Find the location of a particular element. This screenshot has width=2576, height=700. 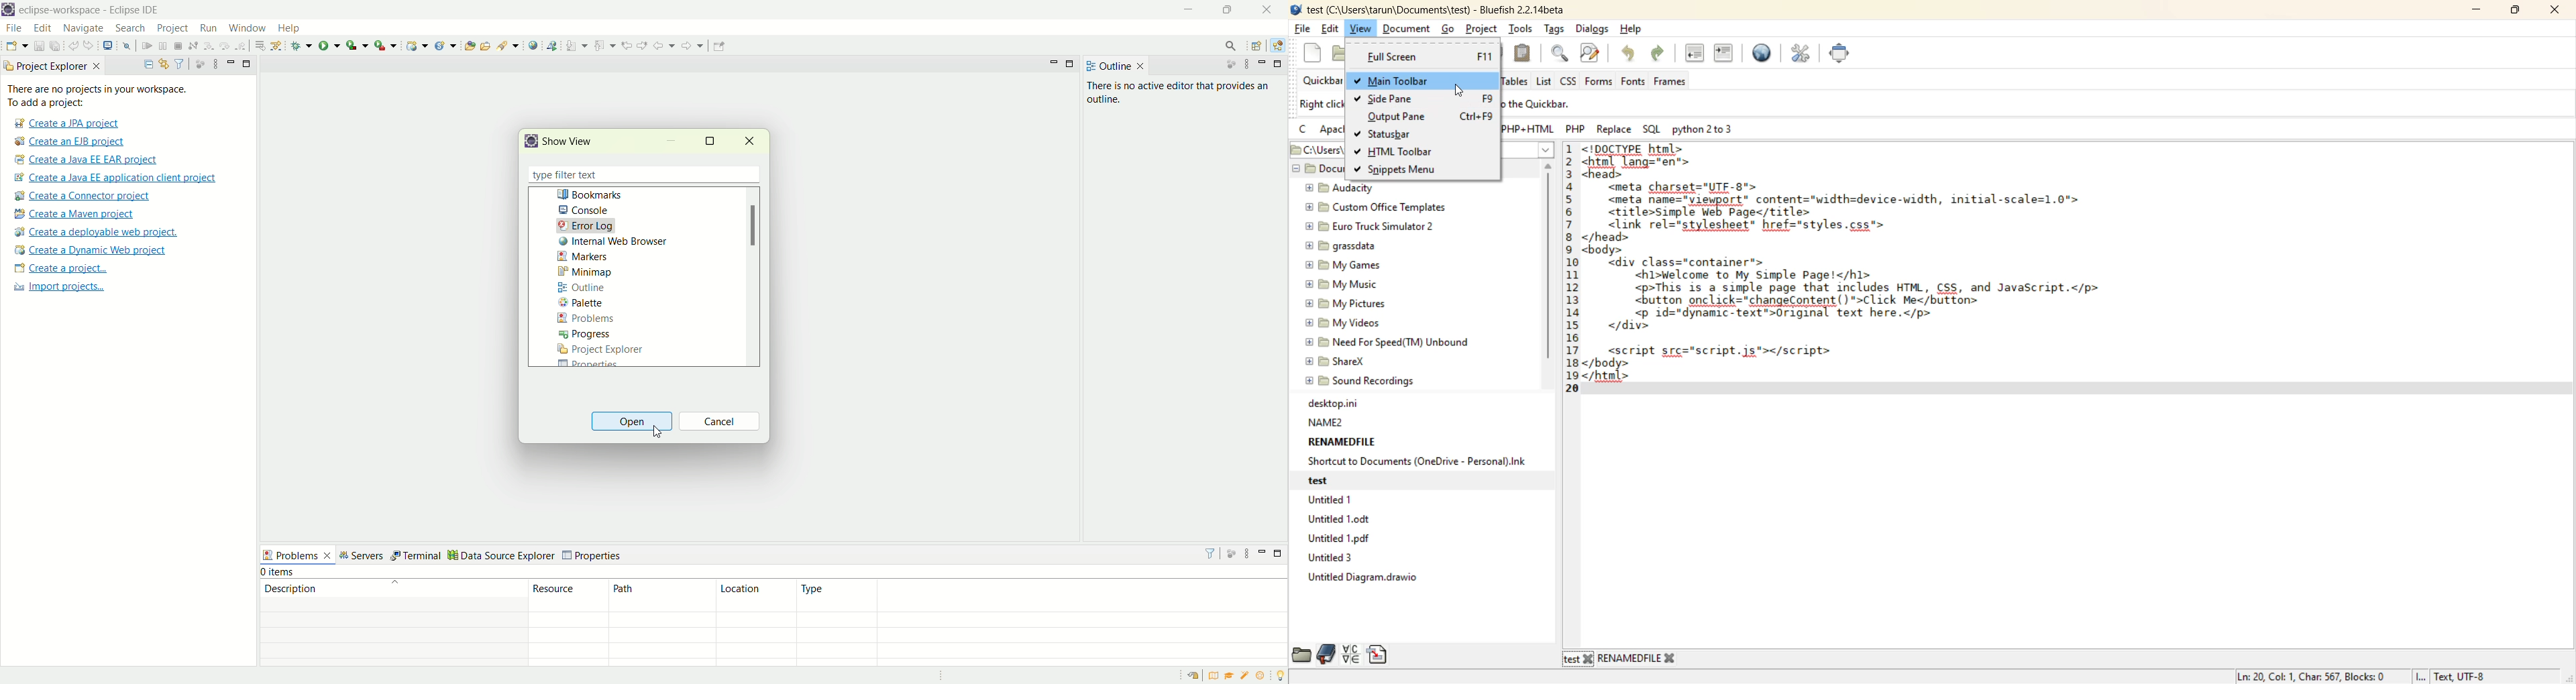

go is located at coordinates (1450, 29).